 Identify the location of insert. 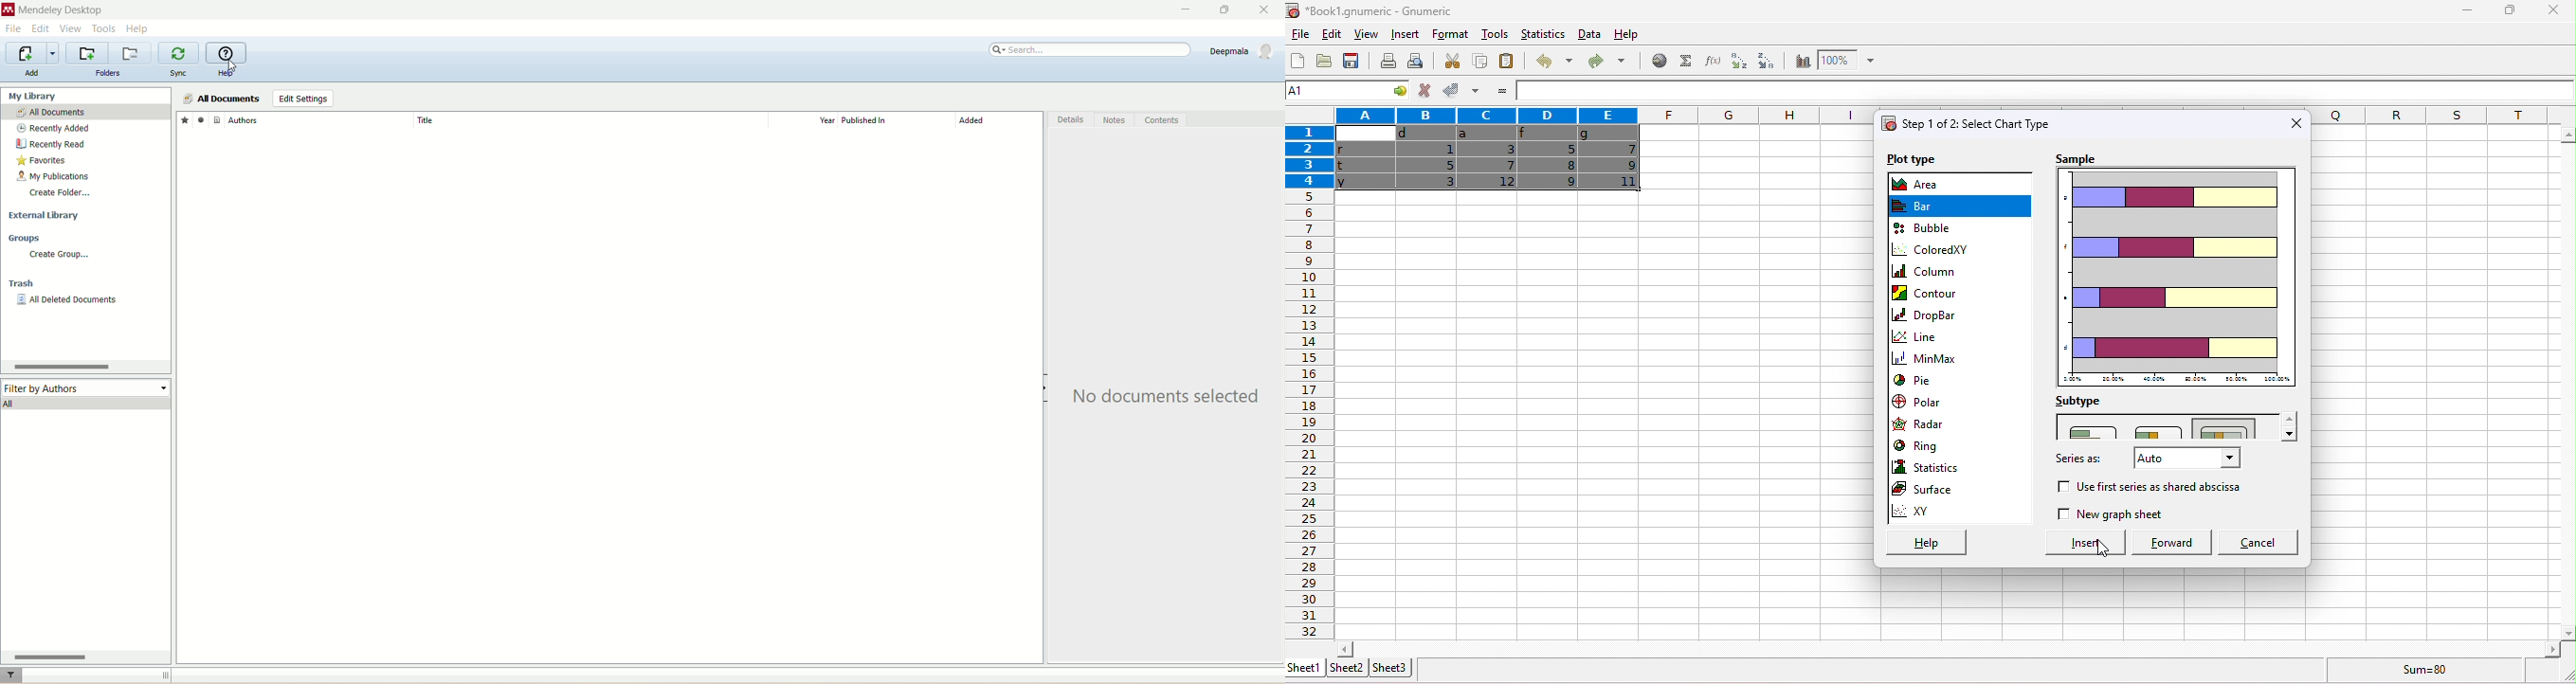
(1404, 34).